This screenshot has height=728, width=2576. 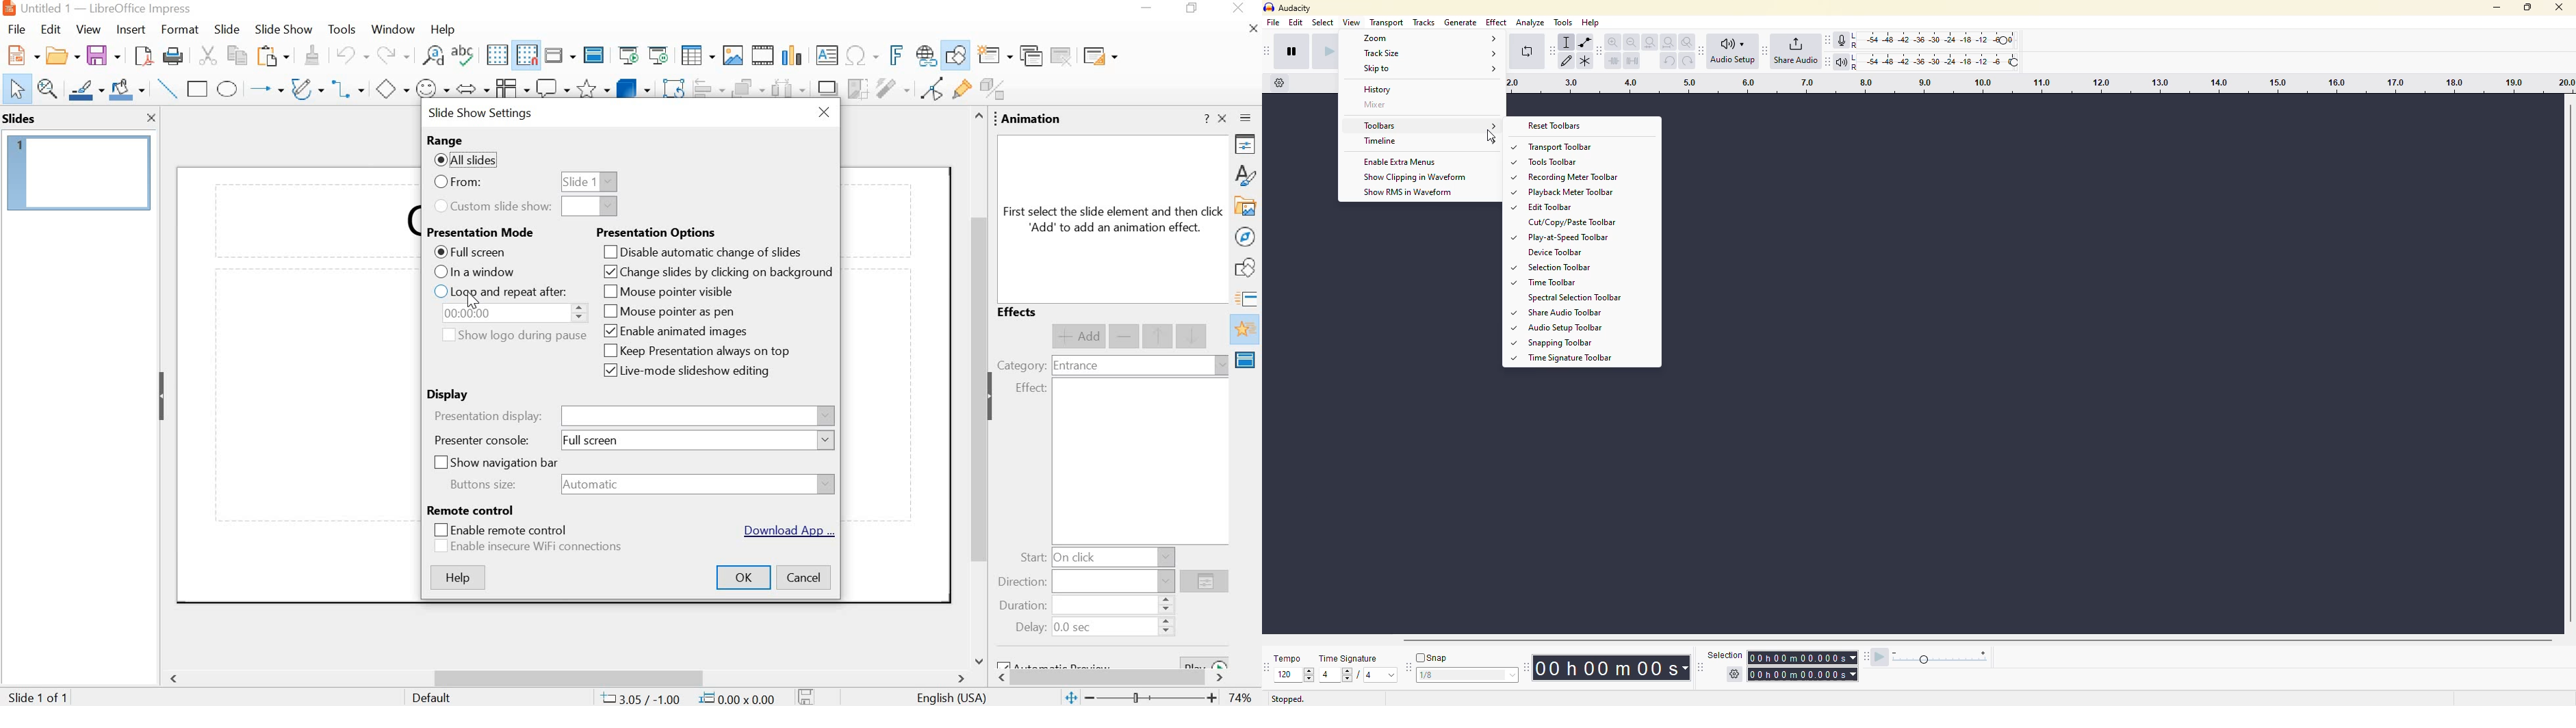 What do you see at coordinates (1686, 42) in the screenshot?
I see `zoom toggle` at bounding box center [1686, 42].